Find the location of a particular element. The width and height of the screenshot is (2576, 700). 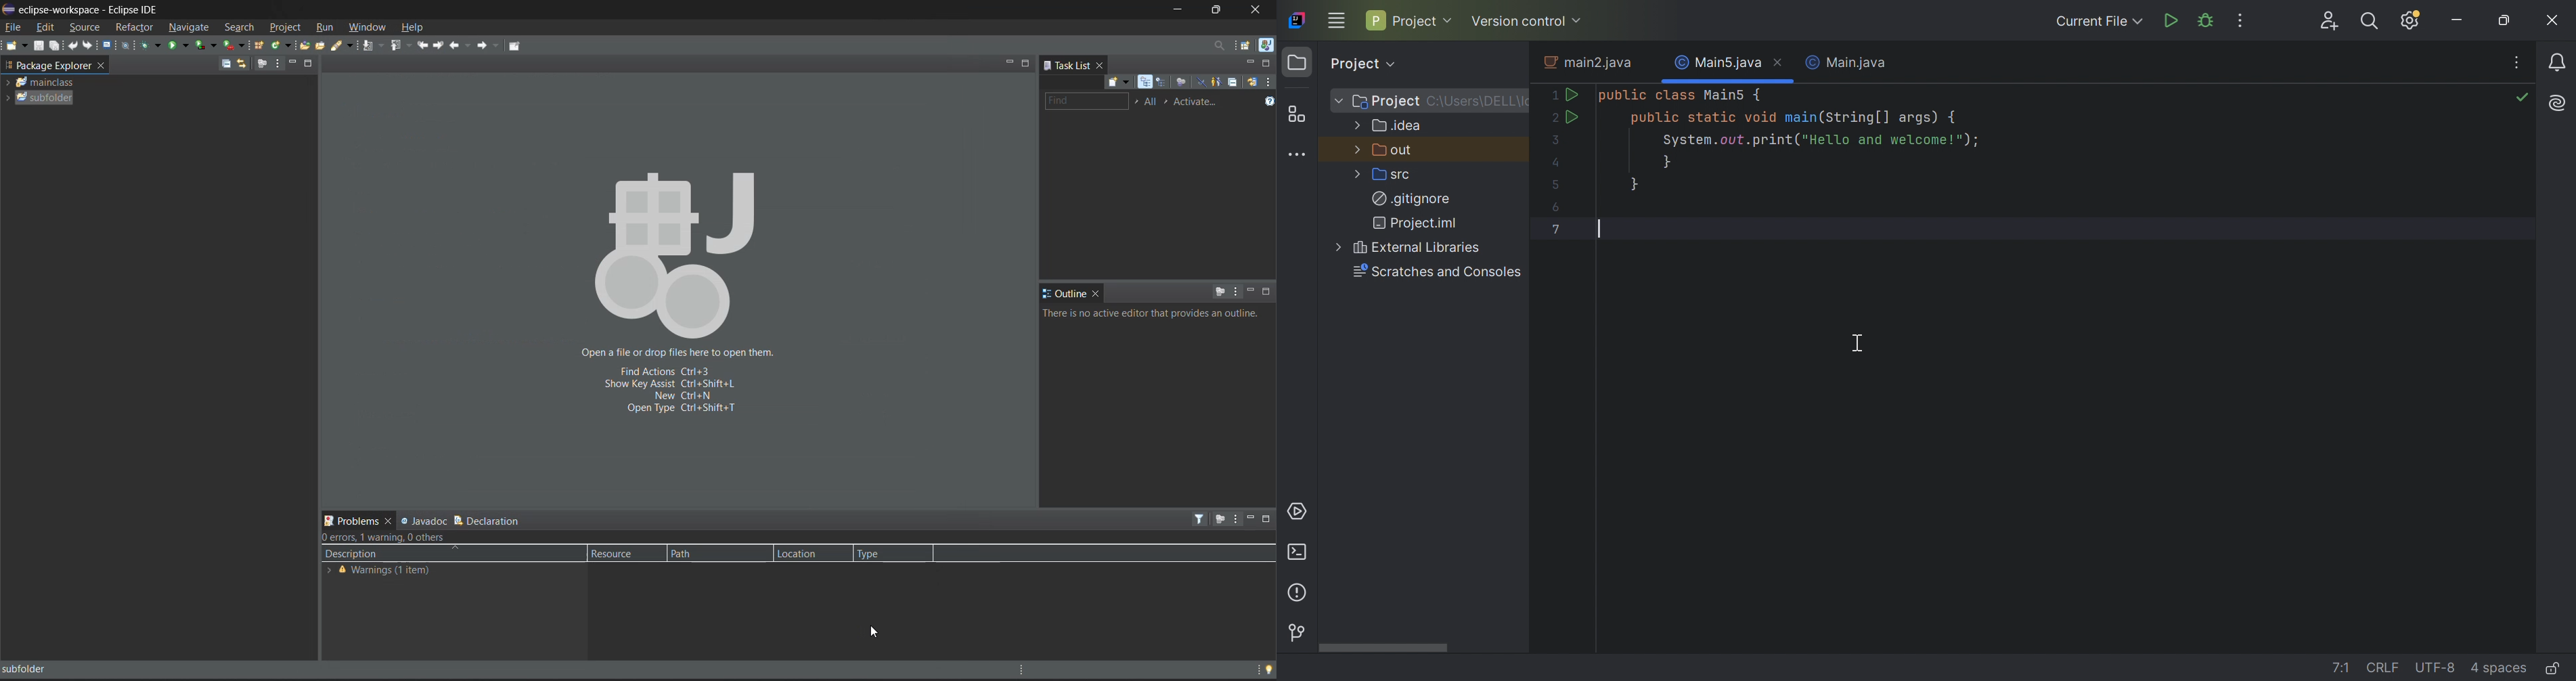

maximize is located at coordinates (1269, 519).